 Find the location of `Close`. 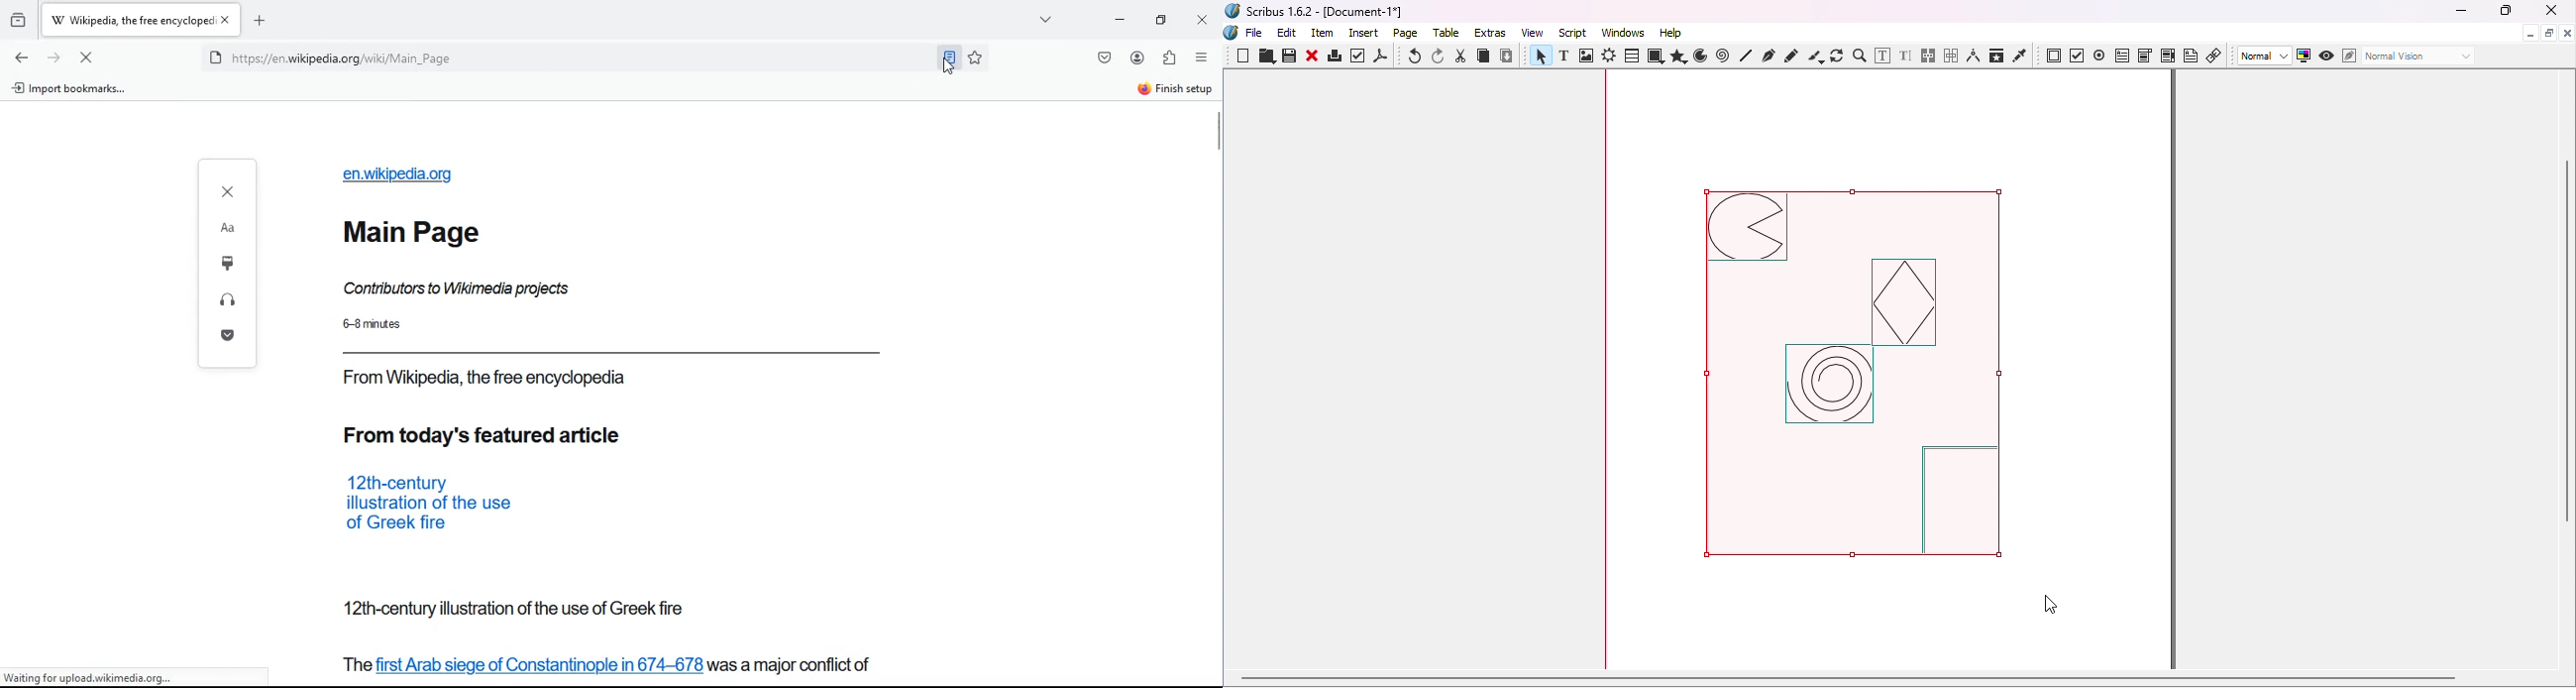

Close is located at coordinates (2547, 12).